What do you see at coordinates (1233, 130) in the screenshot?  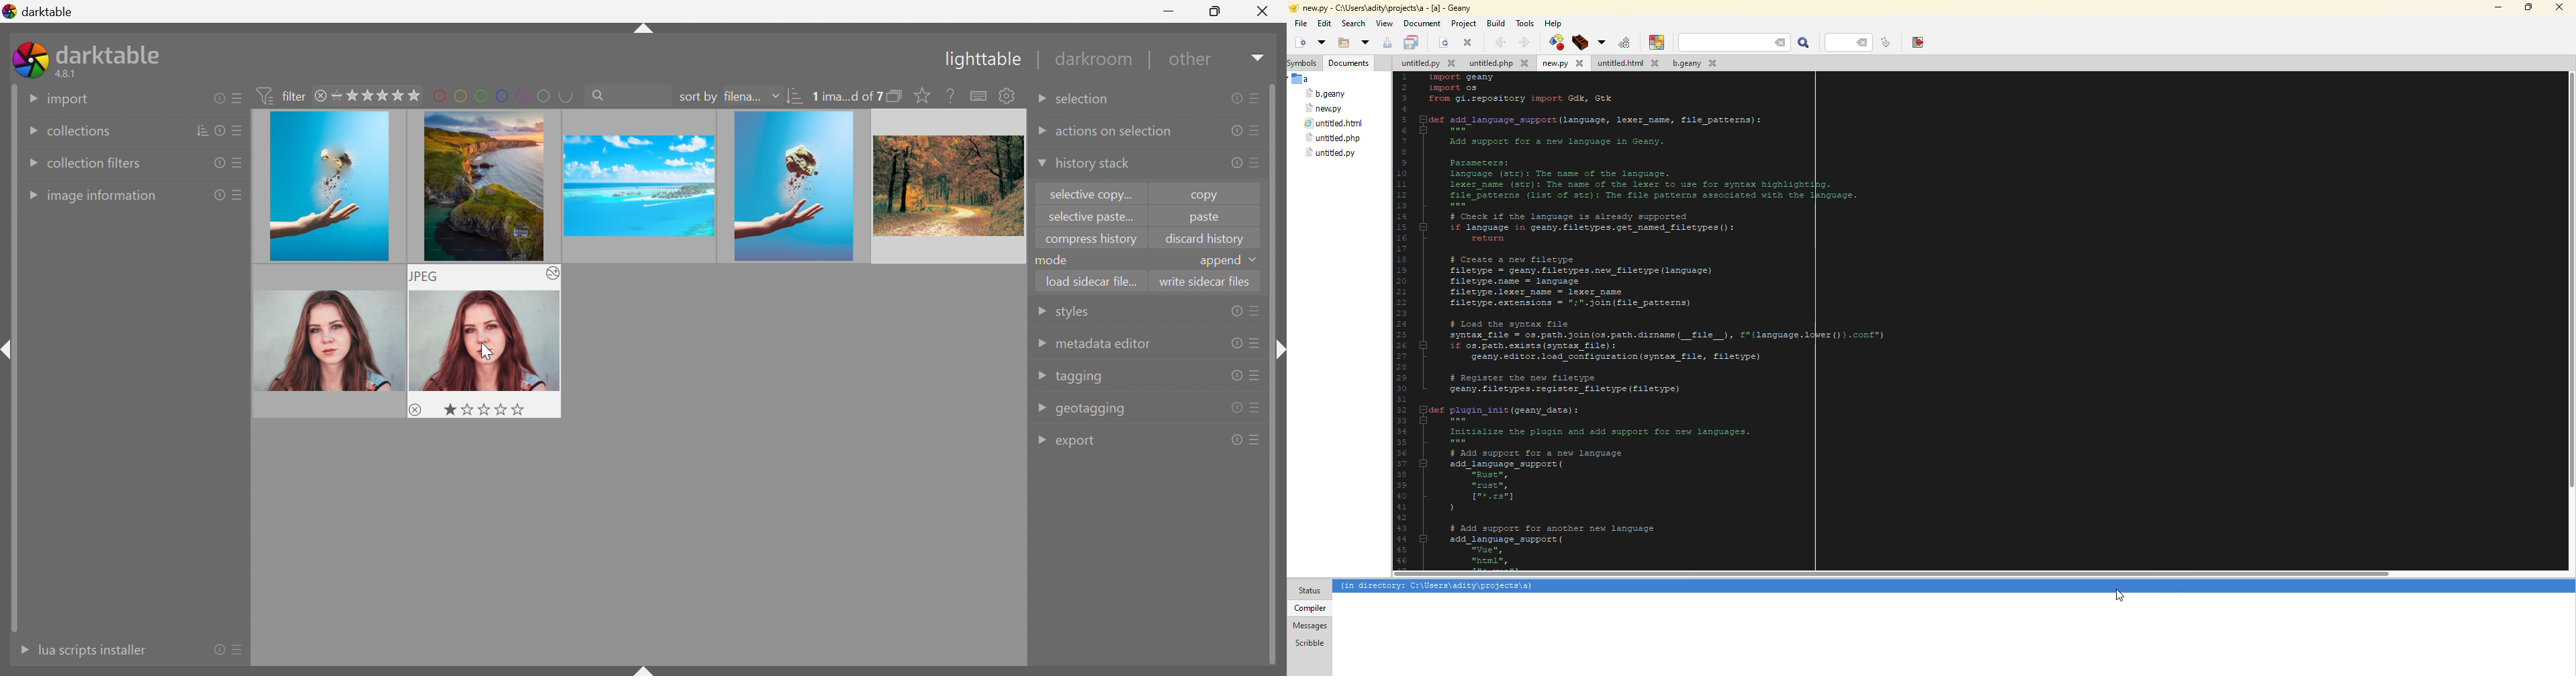 I see `reset` at bounding box center [1233, 130].